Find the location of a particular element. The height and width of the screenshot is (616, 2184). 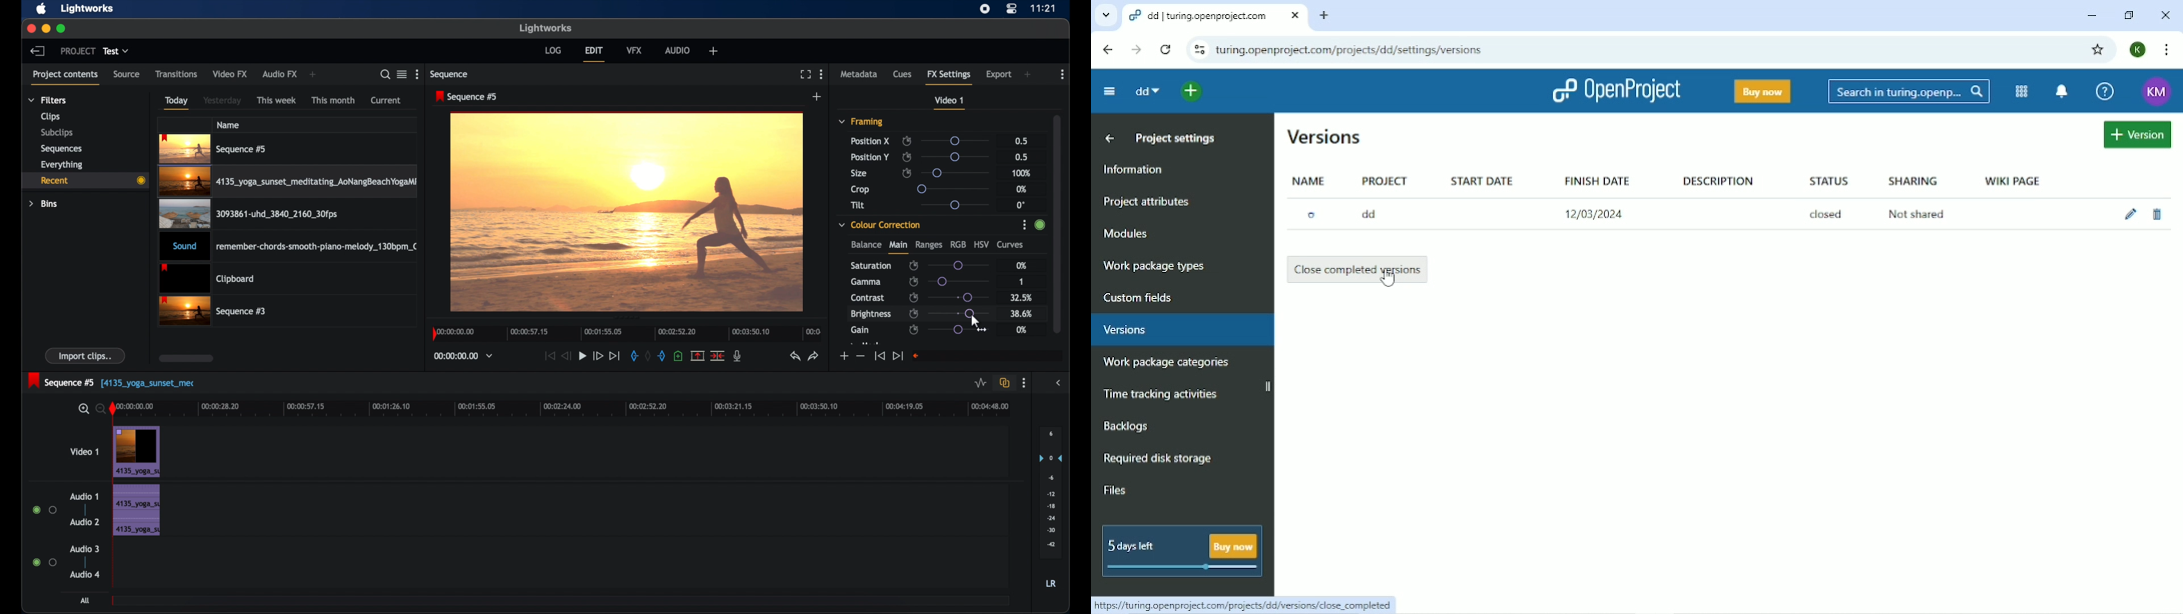

vfx is located at coordinates (634, 49).